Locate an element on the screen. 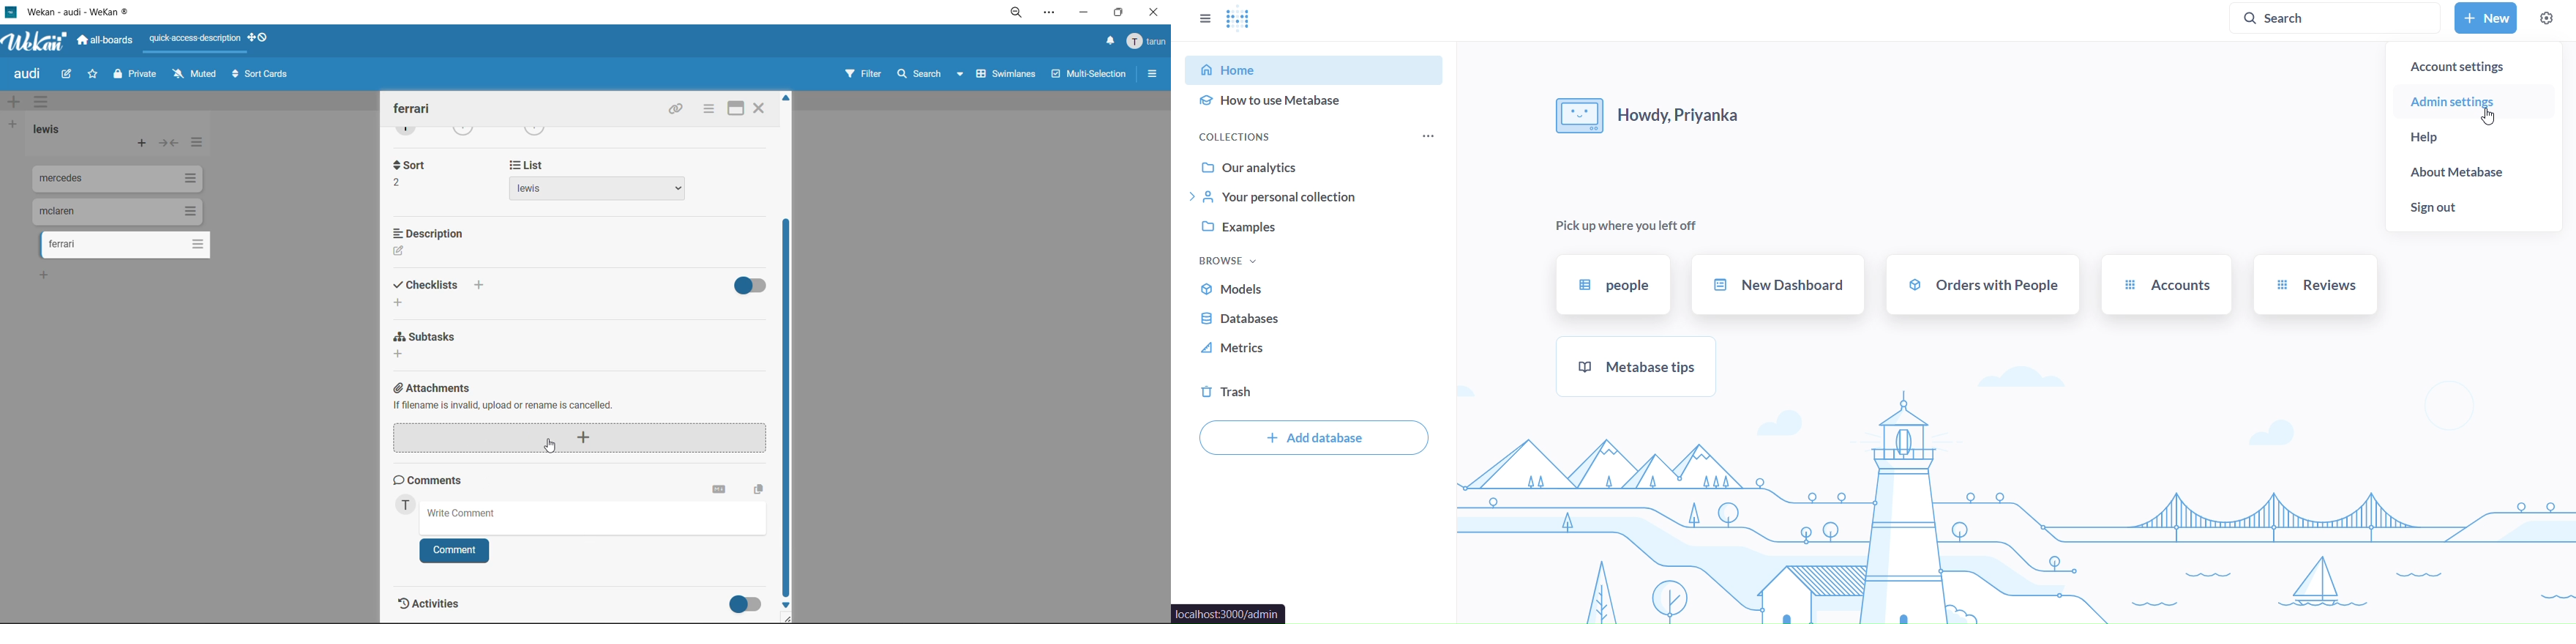 The width and height of the screenshot is (2576, 644). app logo is located at coordinates (41, 42).